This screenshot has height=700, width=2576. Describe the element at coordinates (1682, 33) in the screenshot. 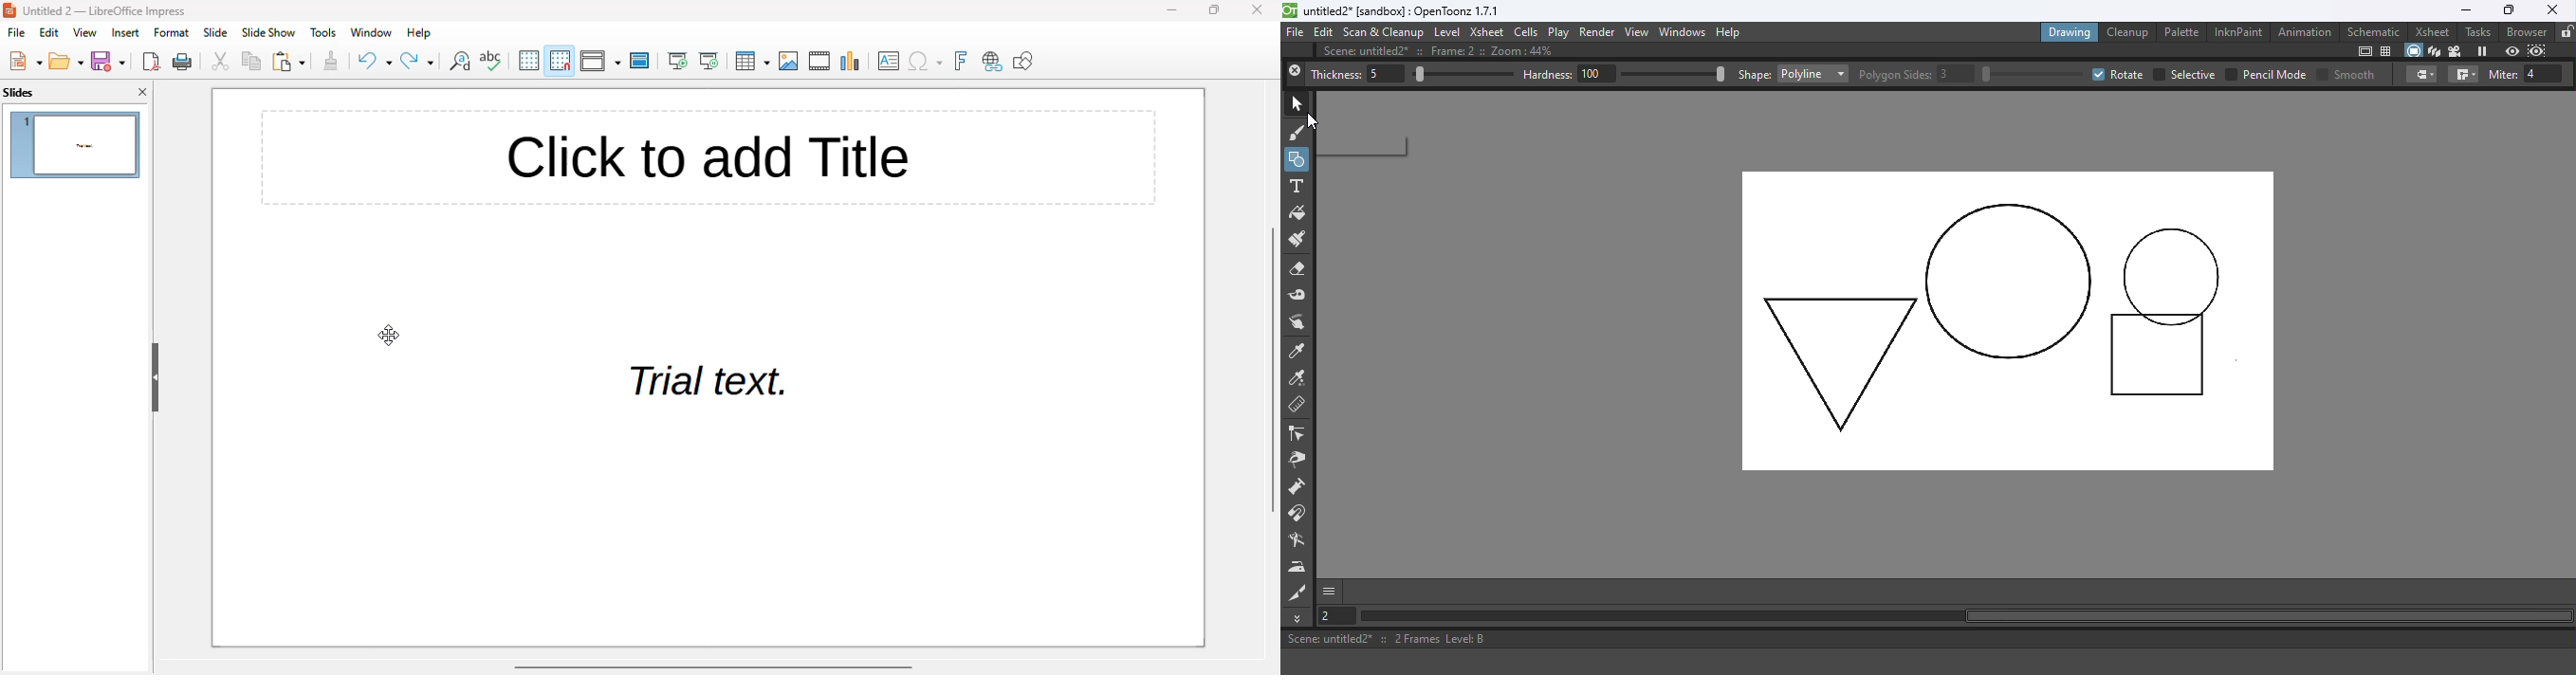

I see `Windows` at that location.